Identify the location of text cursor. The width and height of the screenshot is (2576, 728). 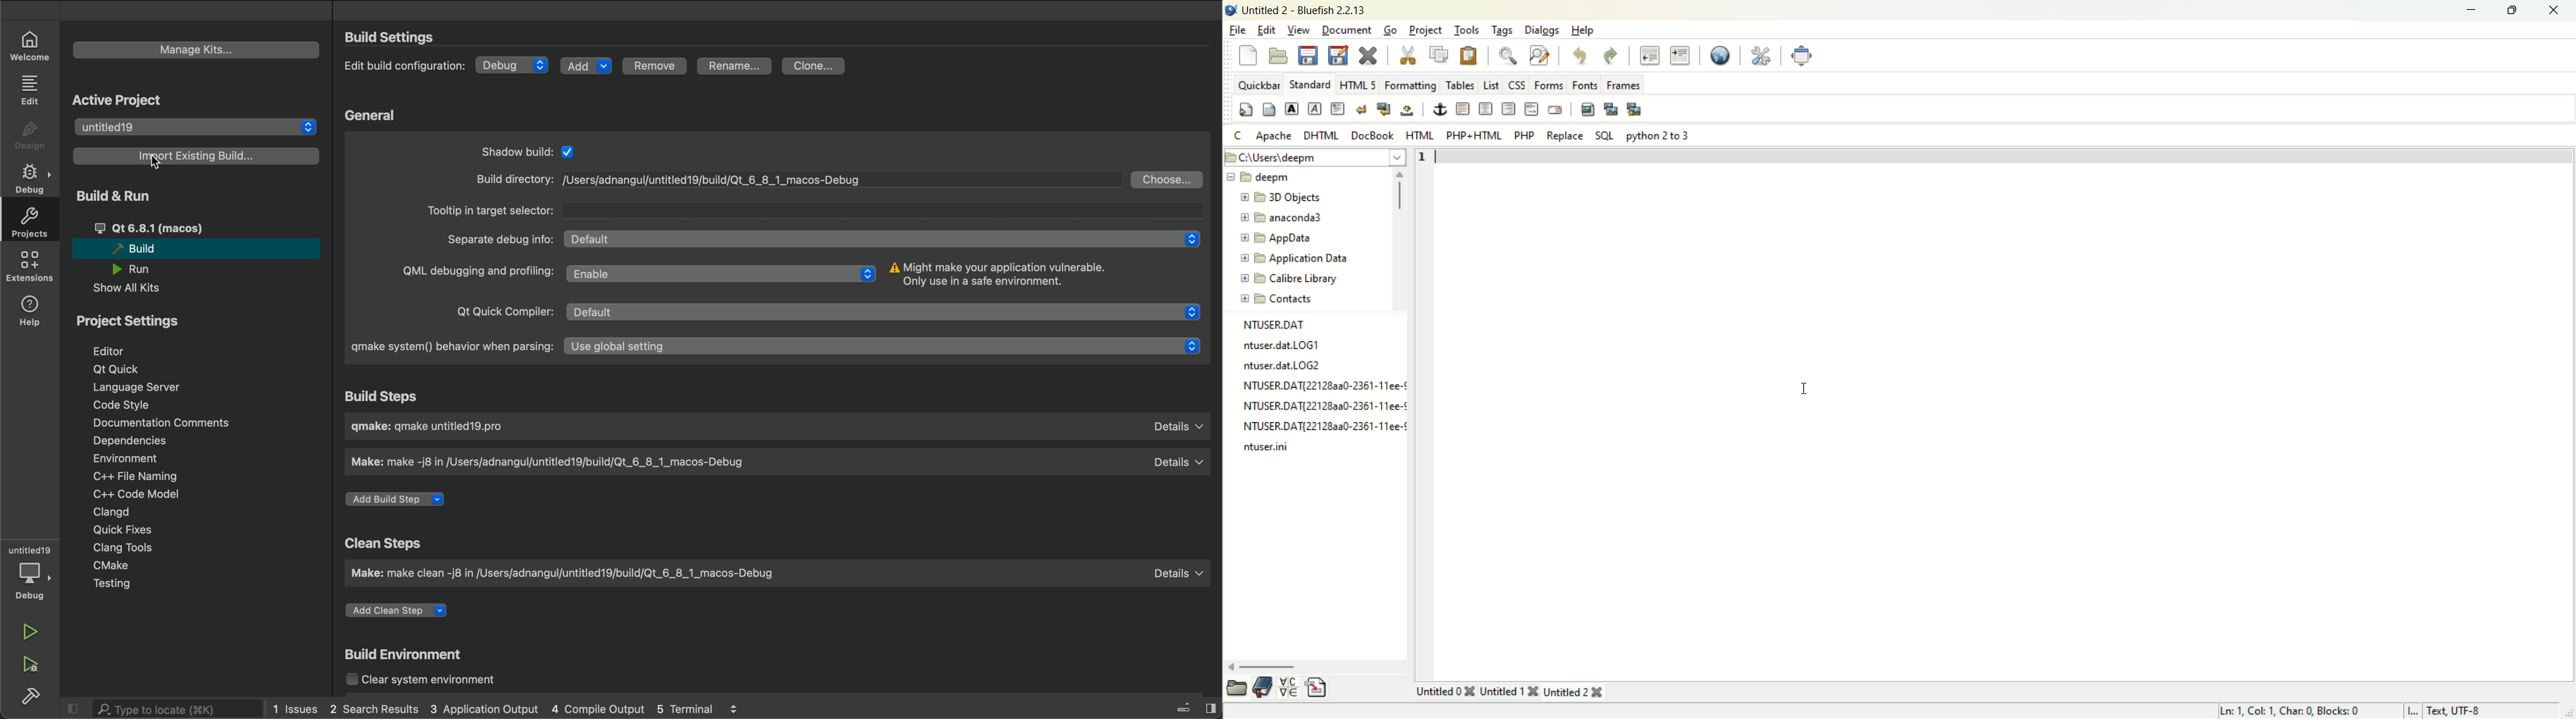
(1805, 391).